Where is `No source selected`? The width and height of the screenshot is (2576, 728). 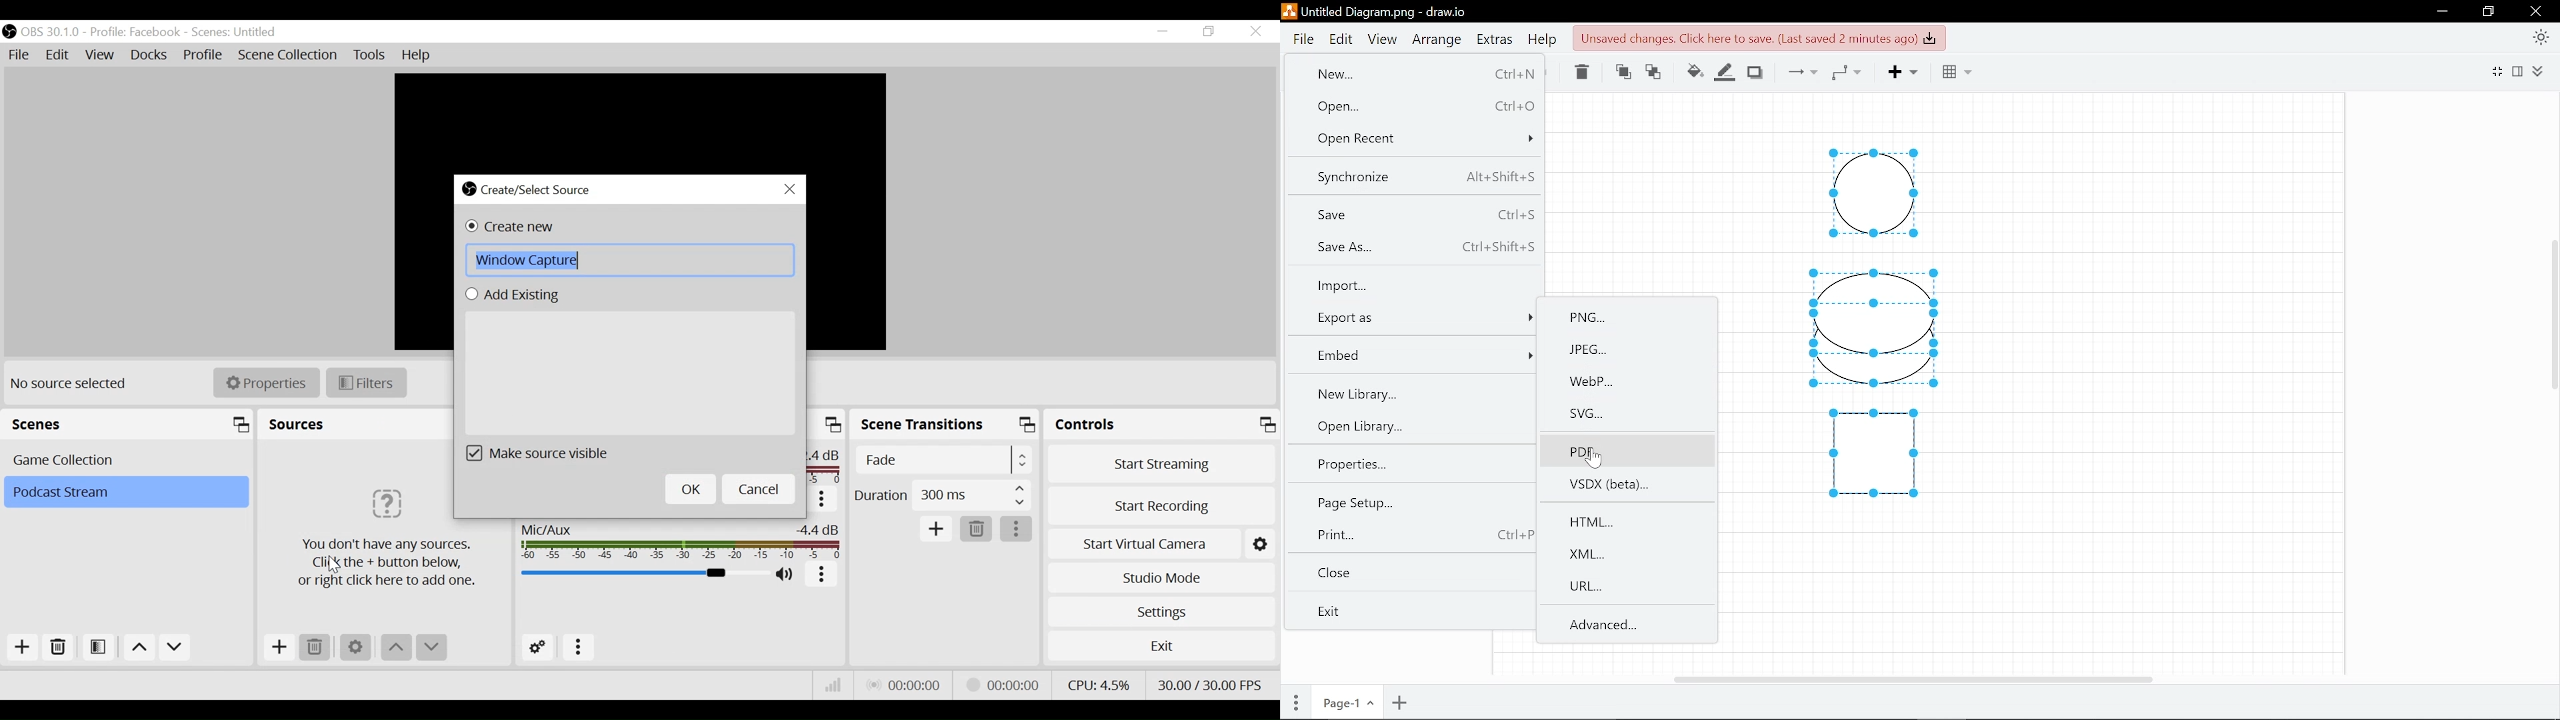
No source selected is located at coordinates (77, 383).